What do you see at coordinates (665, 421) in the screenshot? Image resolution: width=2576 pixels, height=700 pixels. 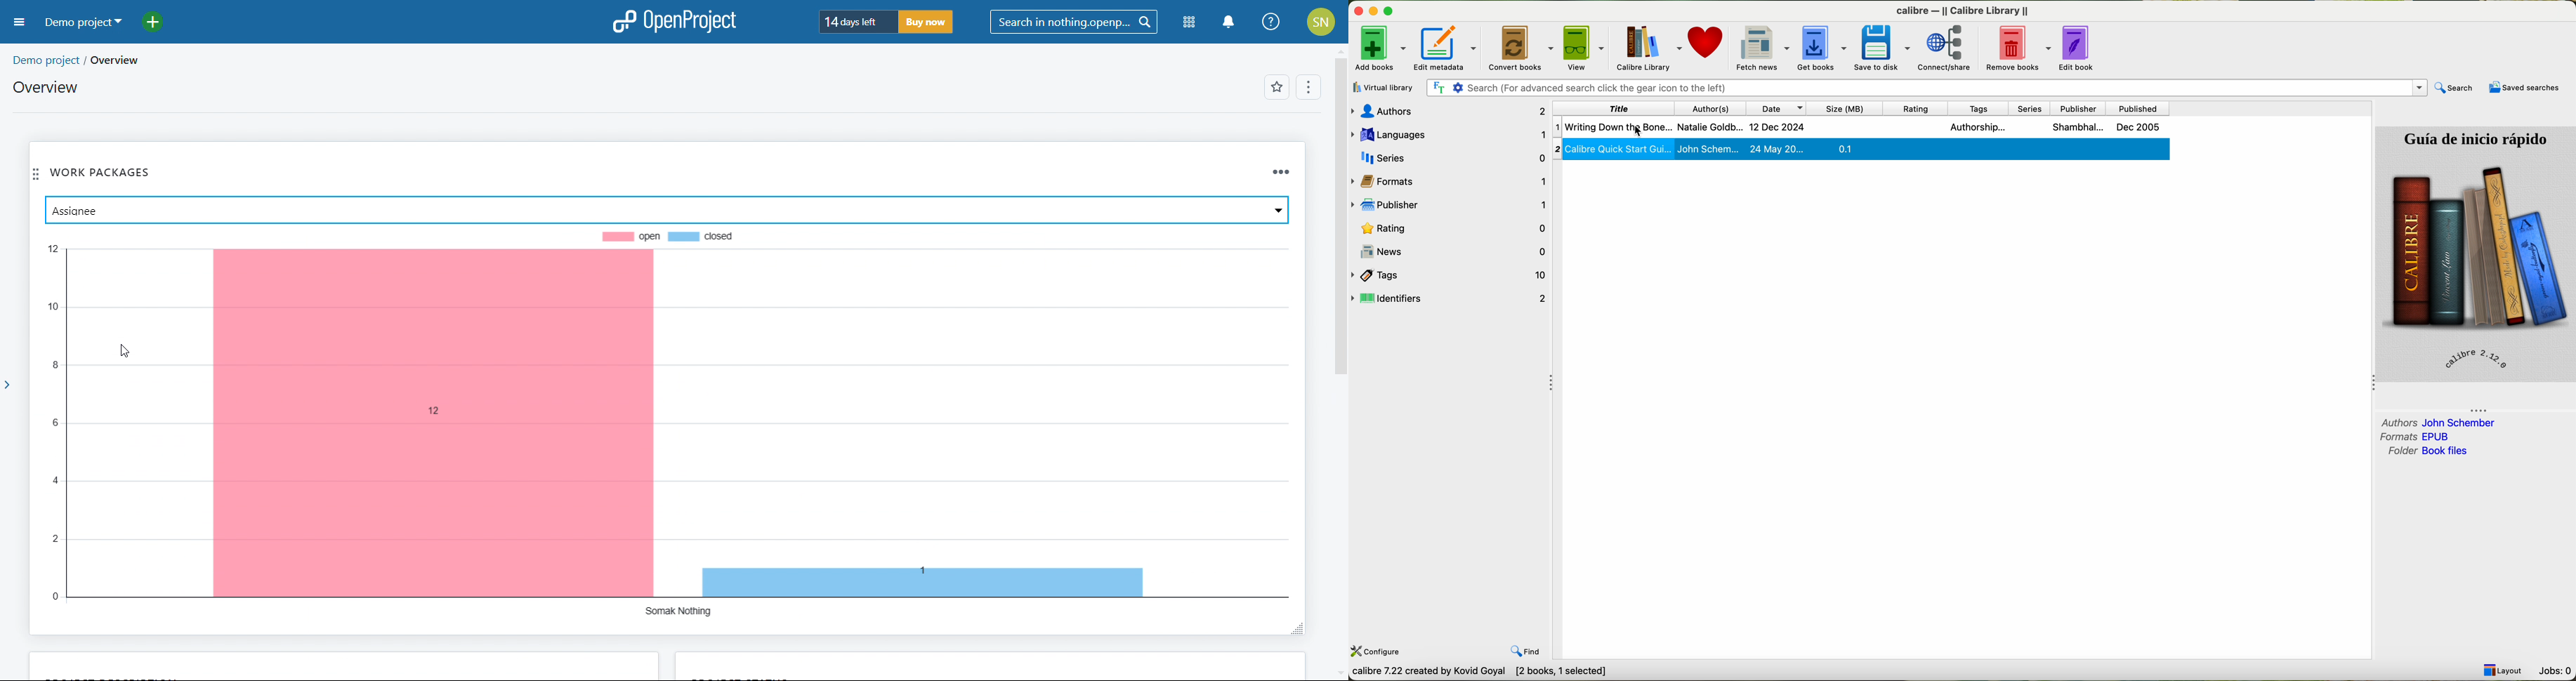 I see `chart updated` at bounding box center [665, 421].